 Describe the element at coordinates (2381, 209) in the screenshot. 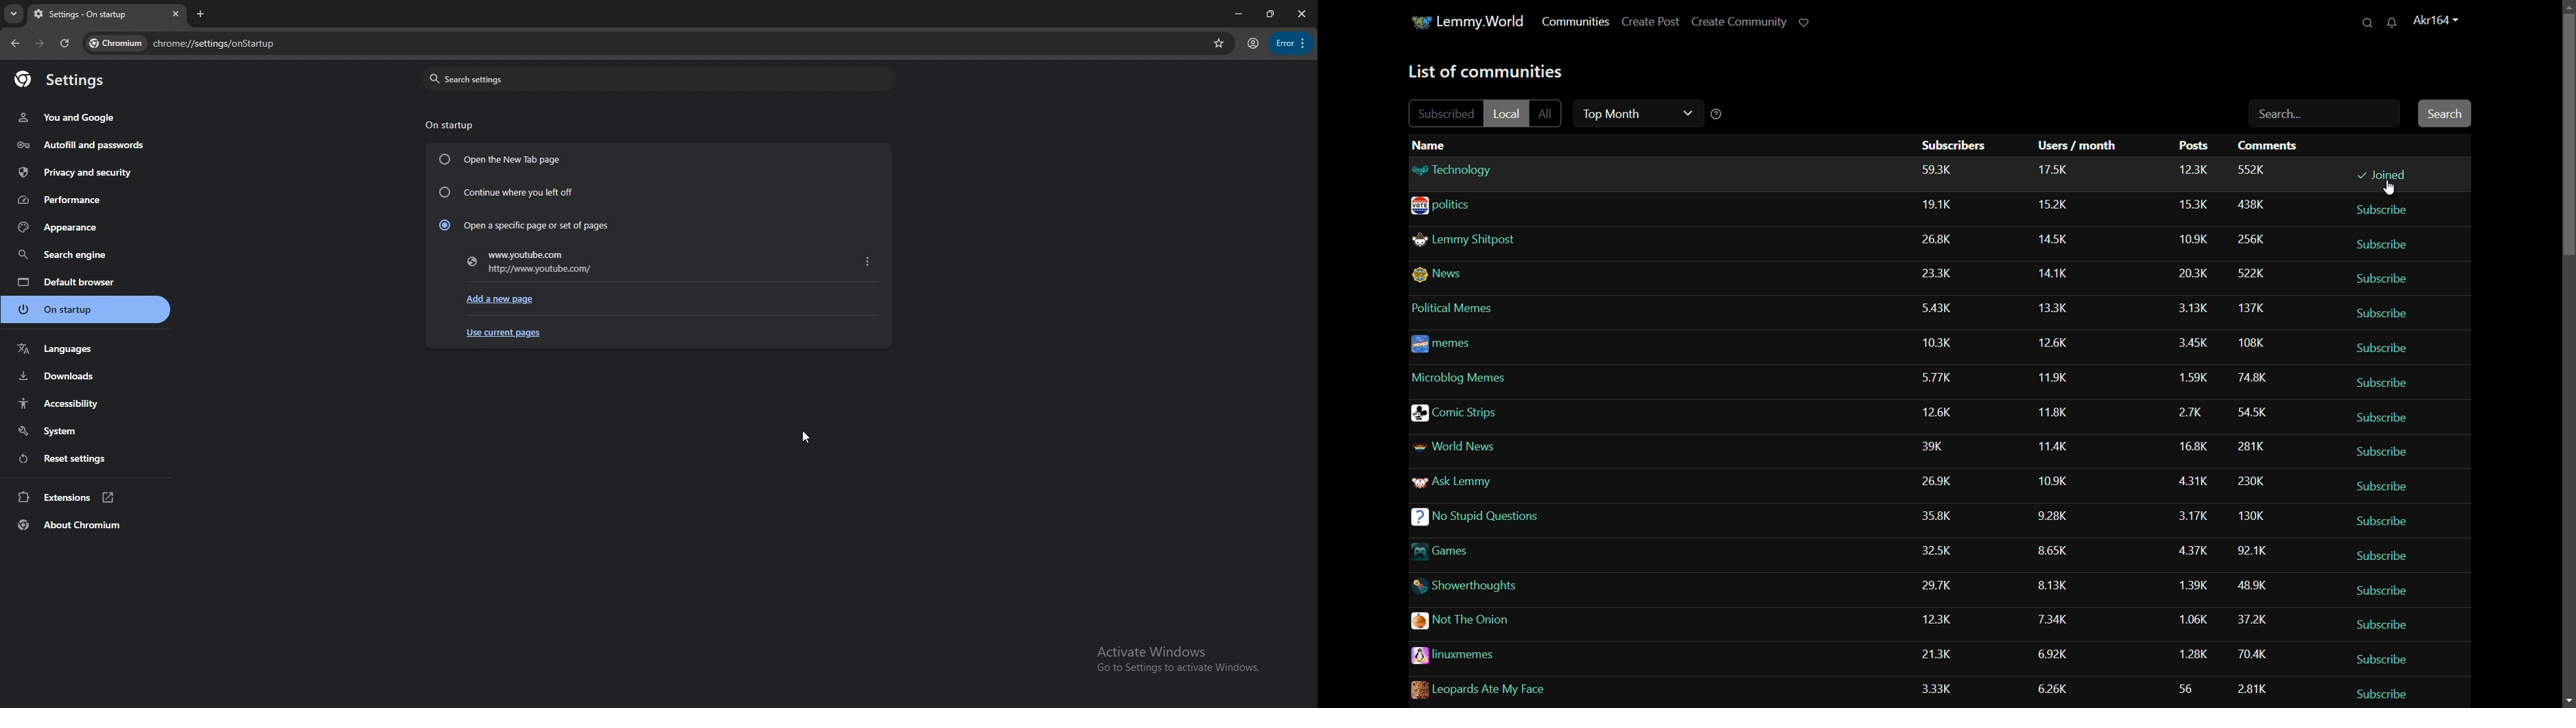

I see `subscribe/unsubscribe` at that location.